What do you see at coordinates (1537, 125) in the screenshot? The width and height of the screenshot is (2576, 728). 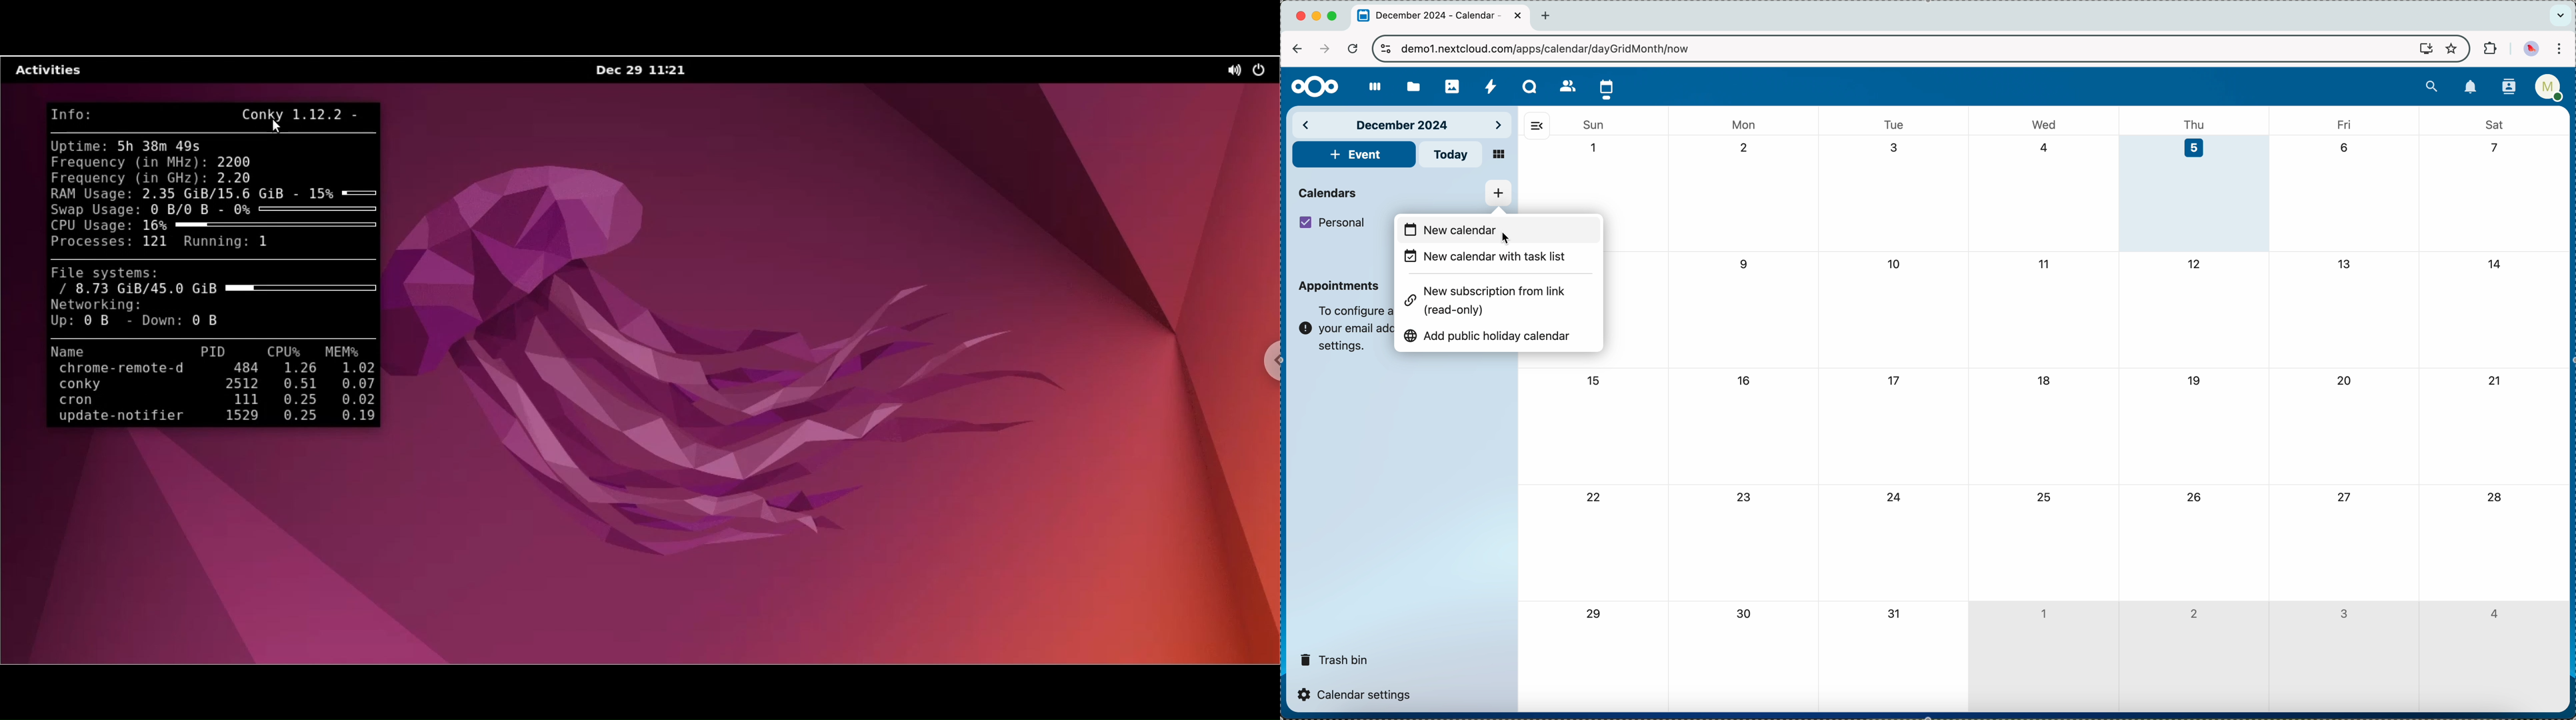 I see `hide side bar` at bounding box center [1537, 125].